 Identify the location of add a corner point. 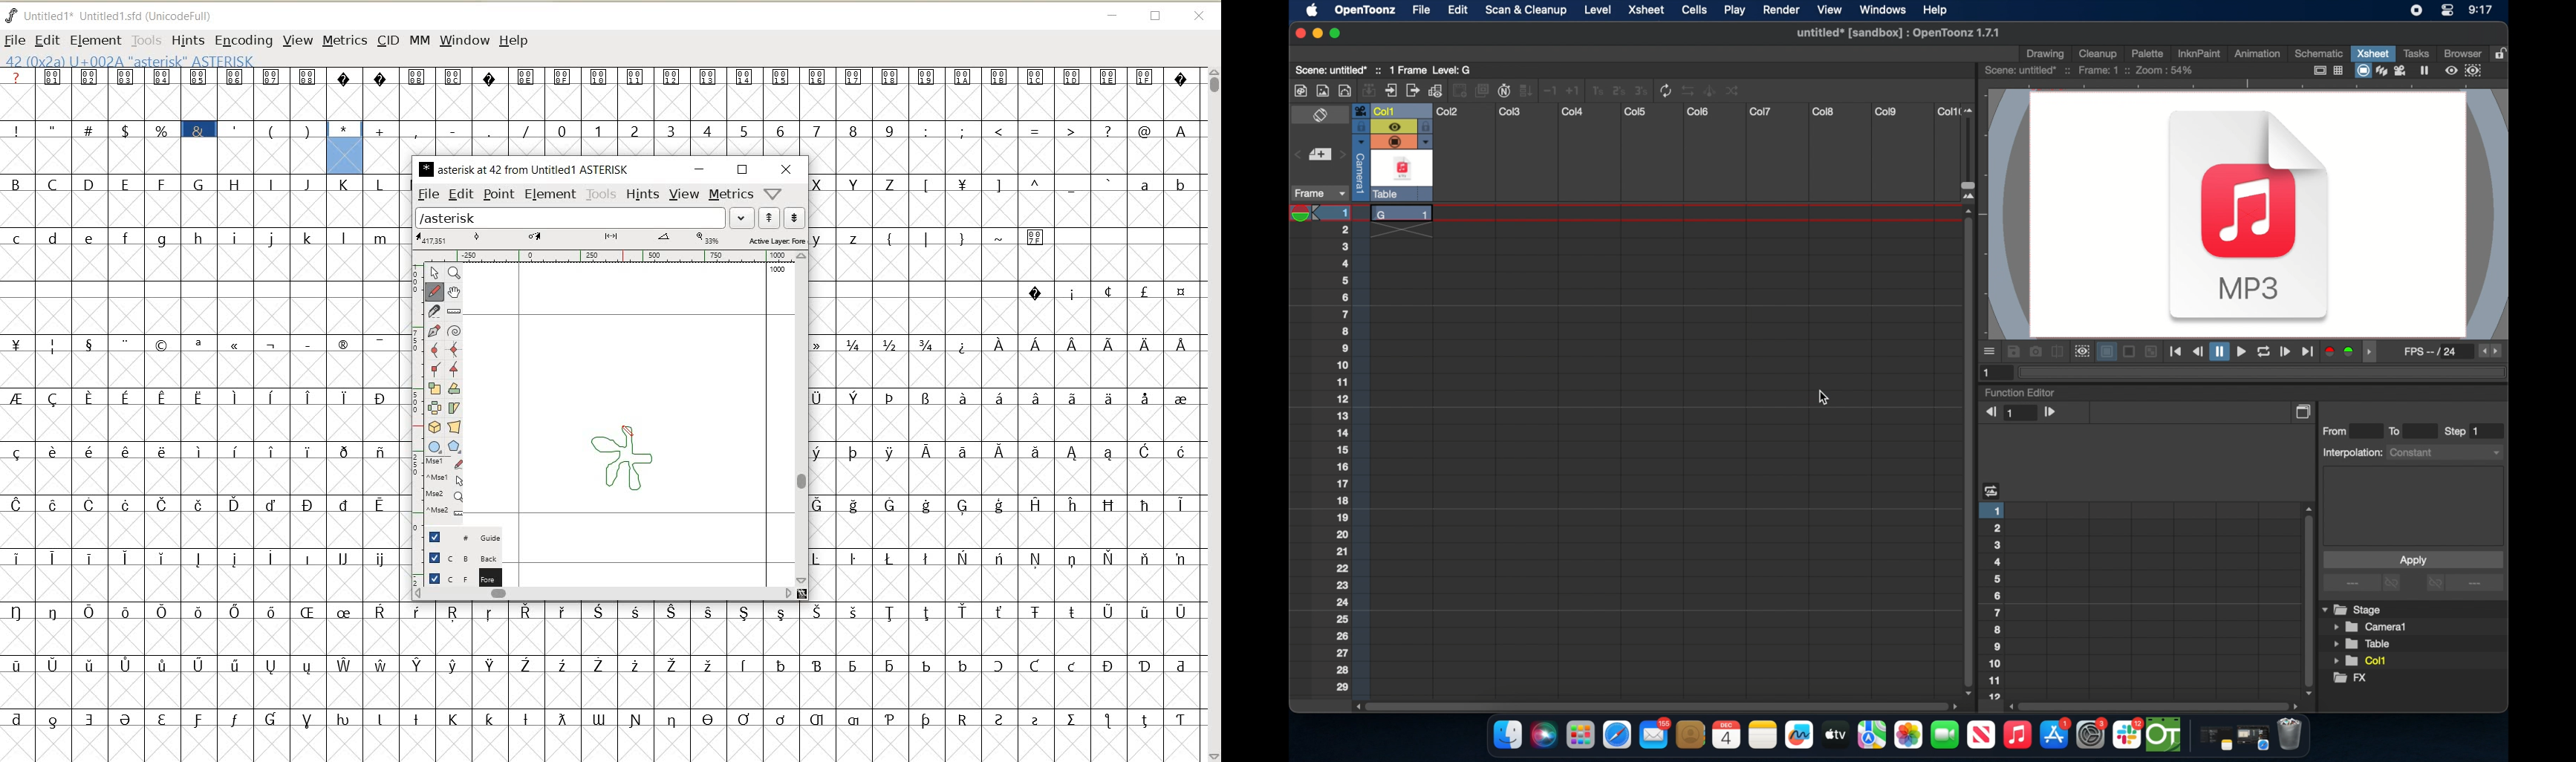
(435, 368).